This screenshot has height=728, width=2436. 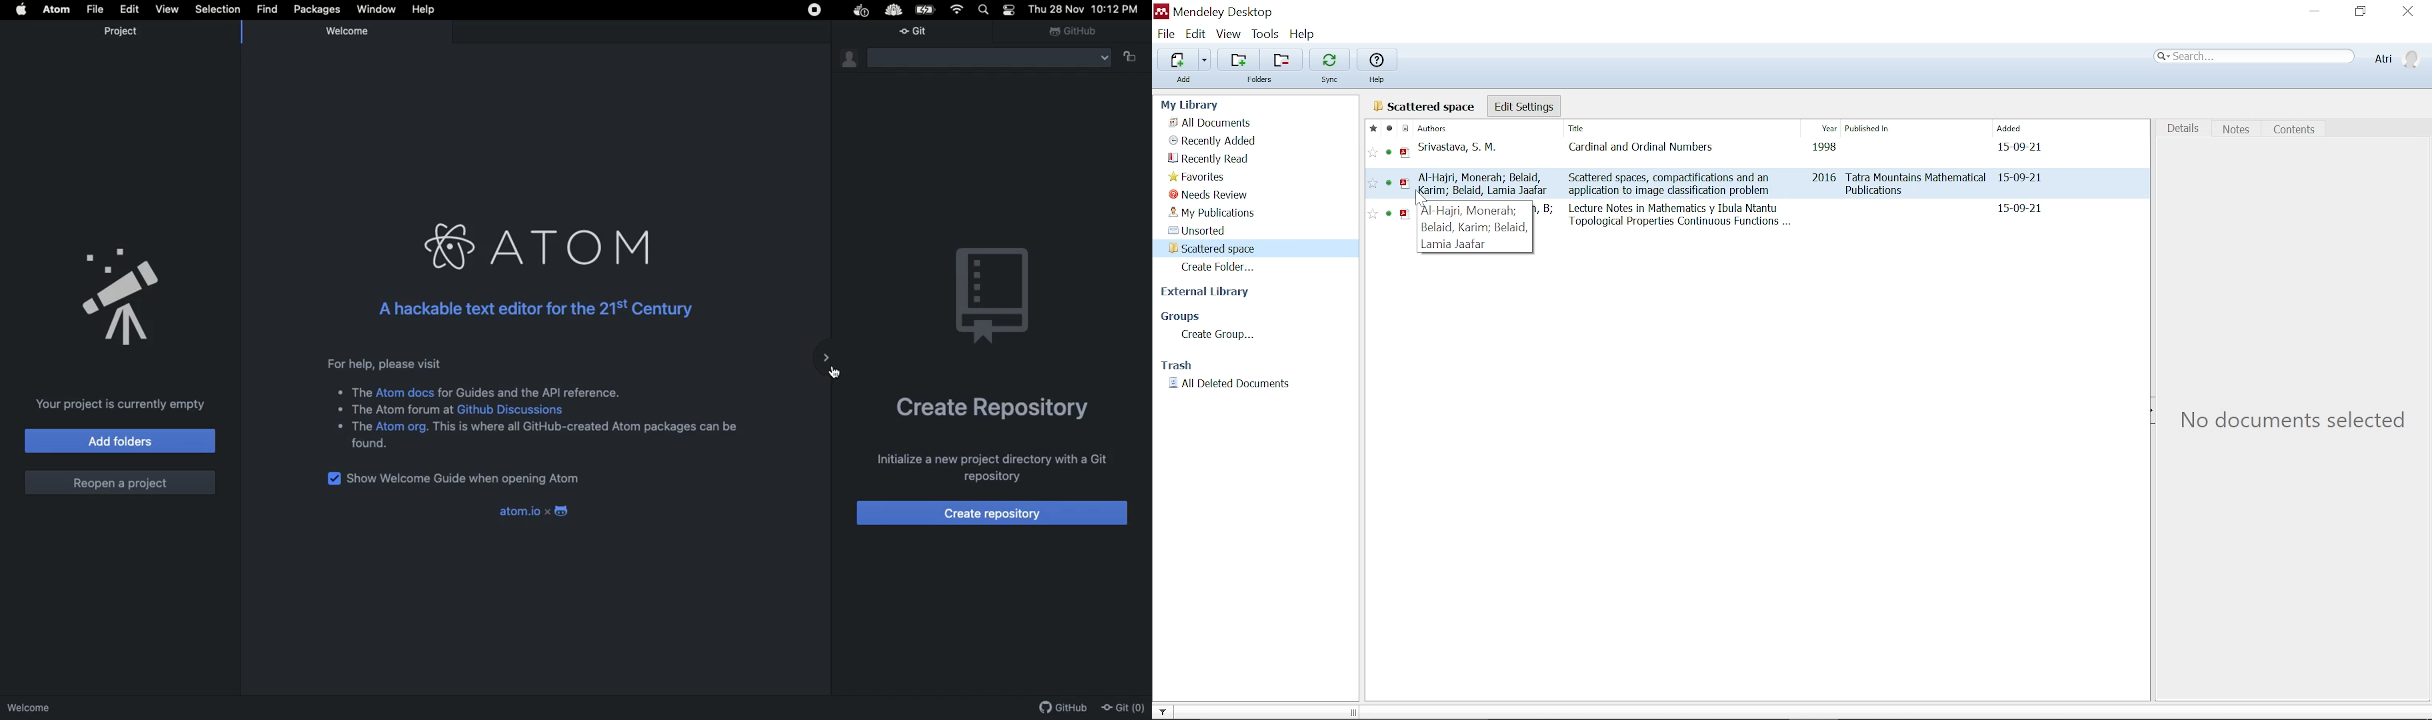 I want to click on author, so click(x=1462, y=150).